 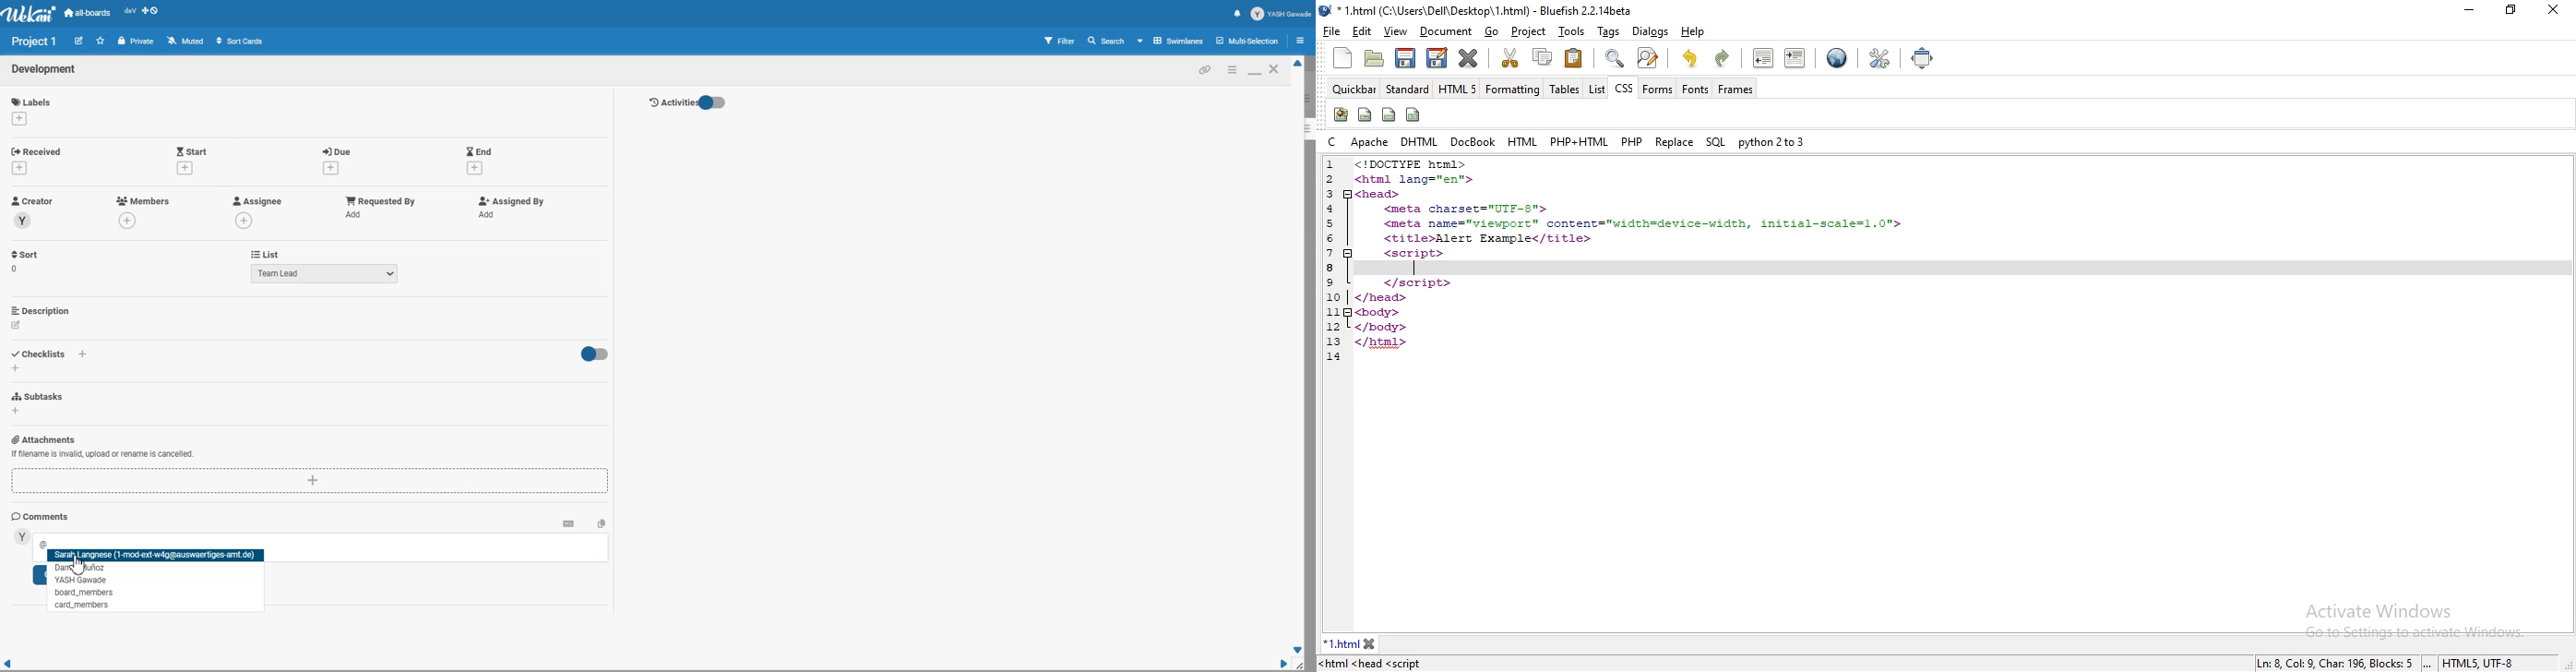 I want to click on text cursor, so click(x=1416, y=269).